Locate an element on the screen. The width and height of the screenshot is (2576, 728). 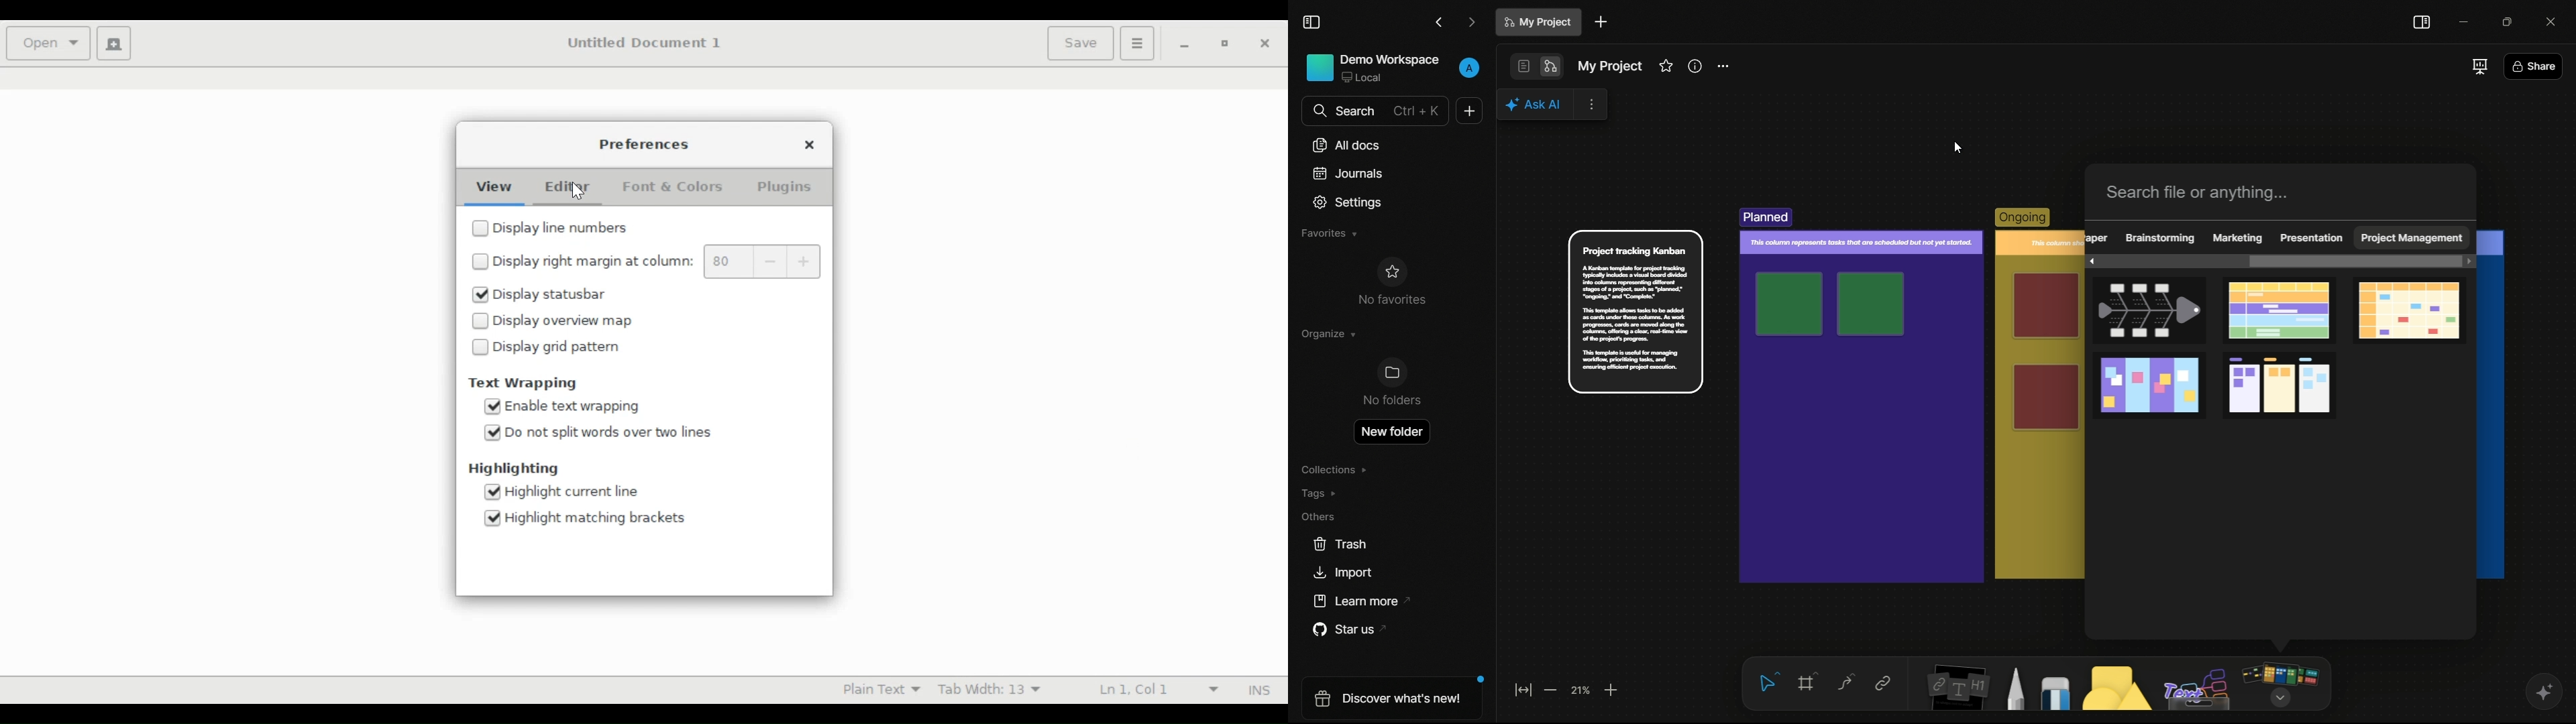
star us is located at coordinates (1354, 630).